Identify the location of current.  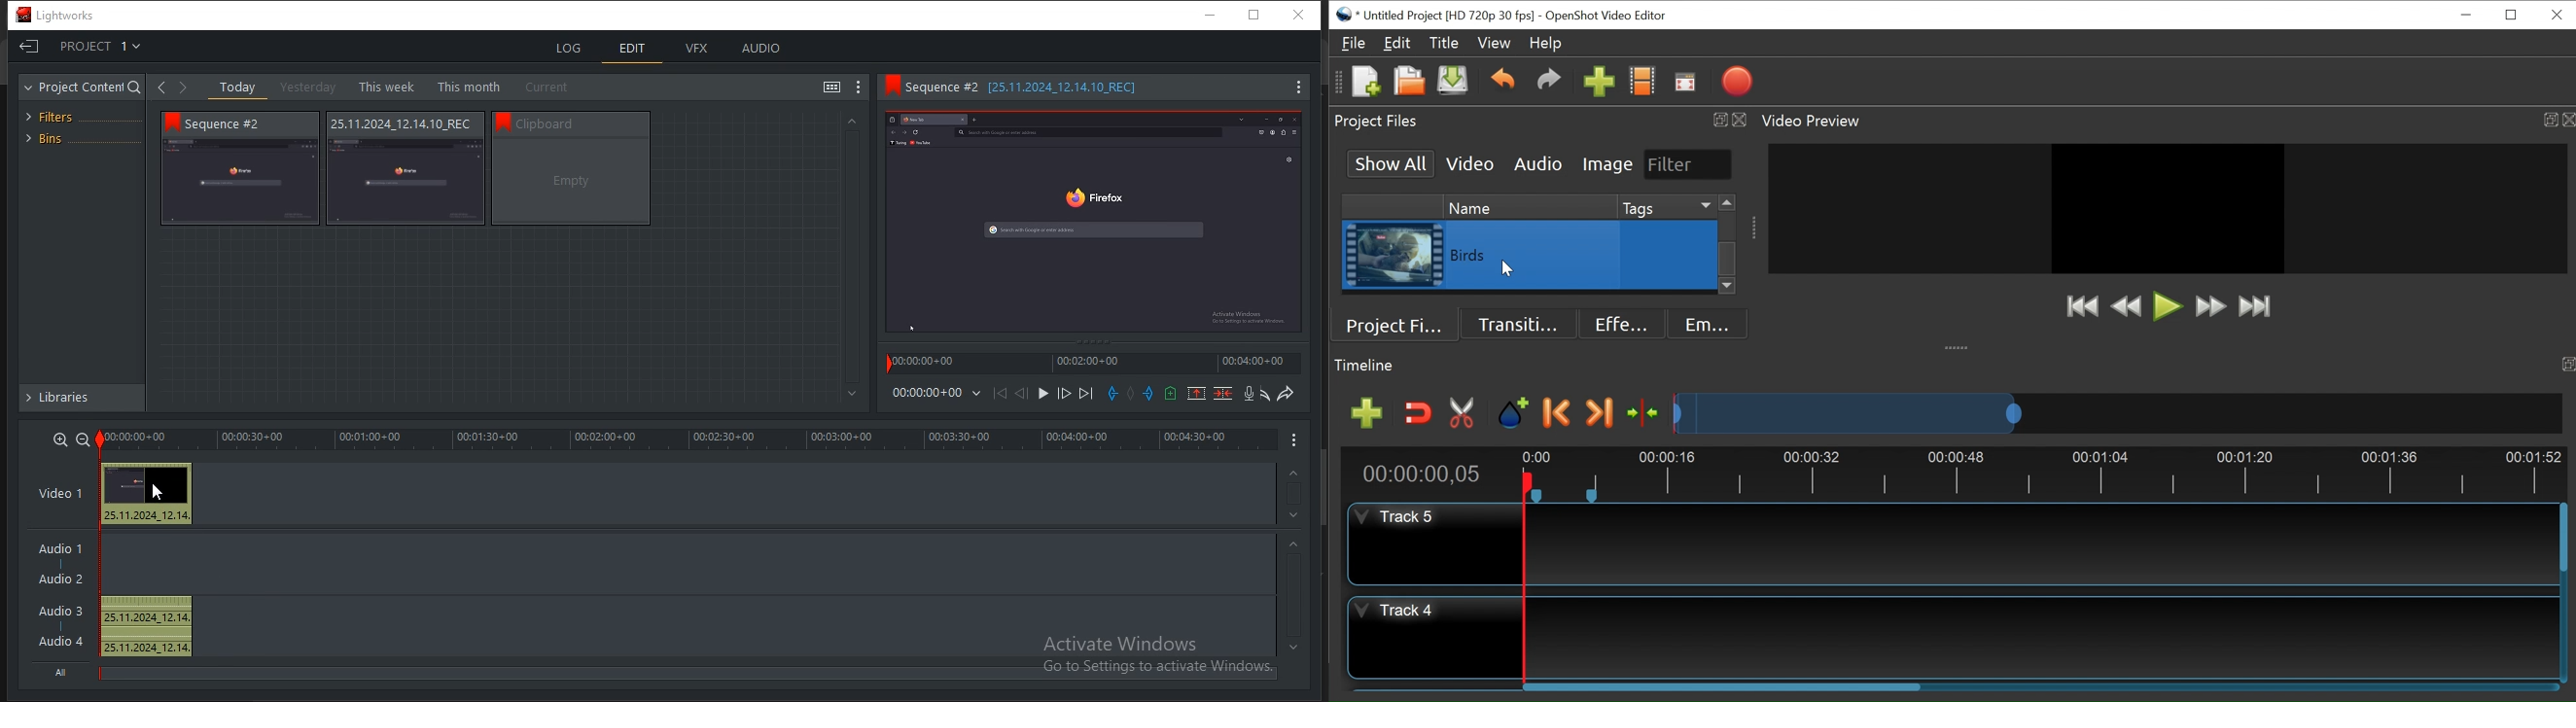
(551, 88).